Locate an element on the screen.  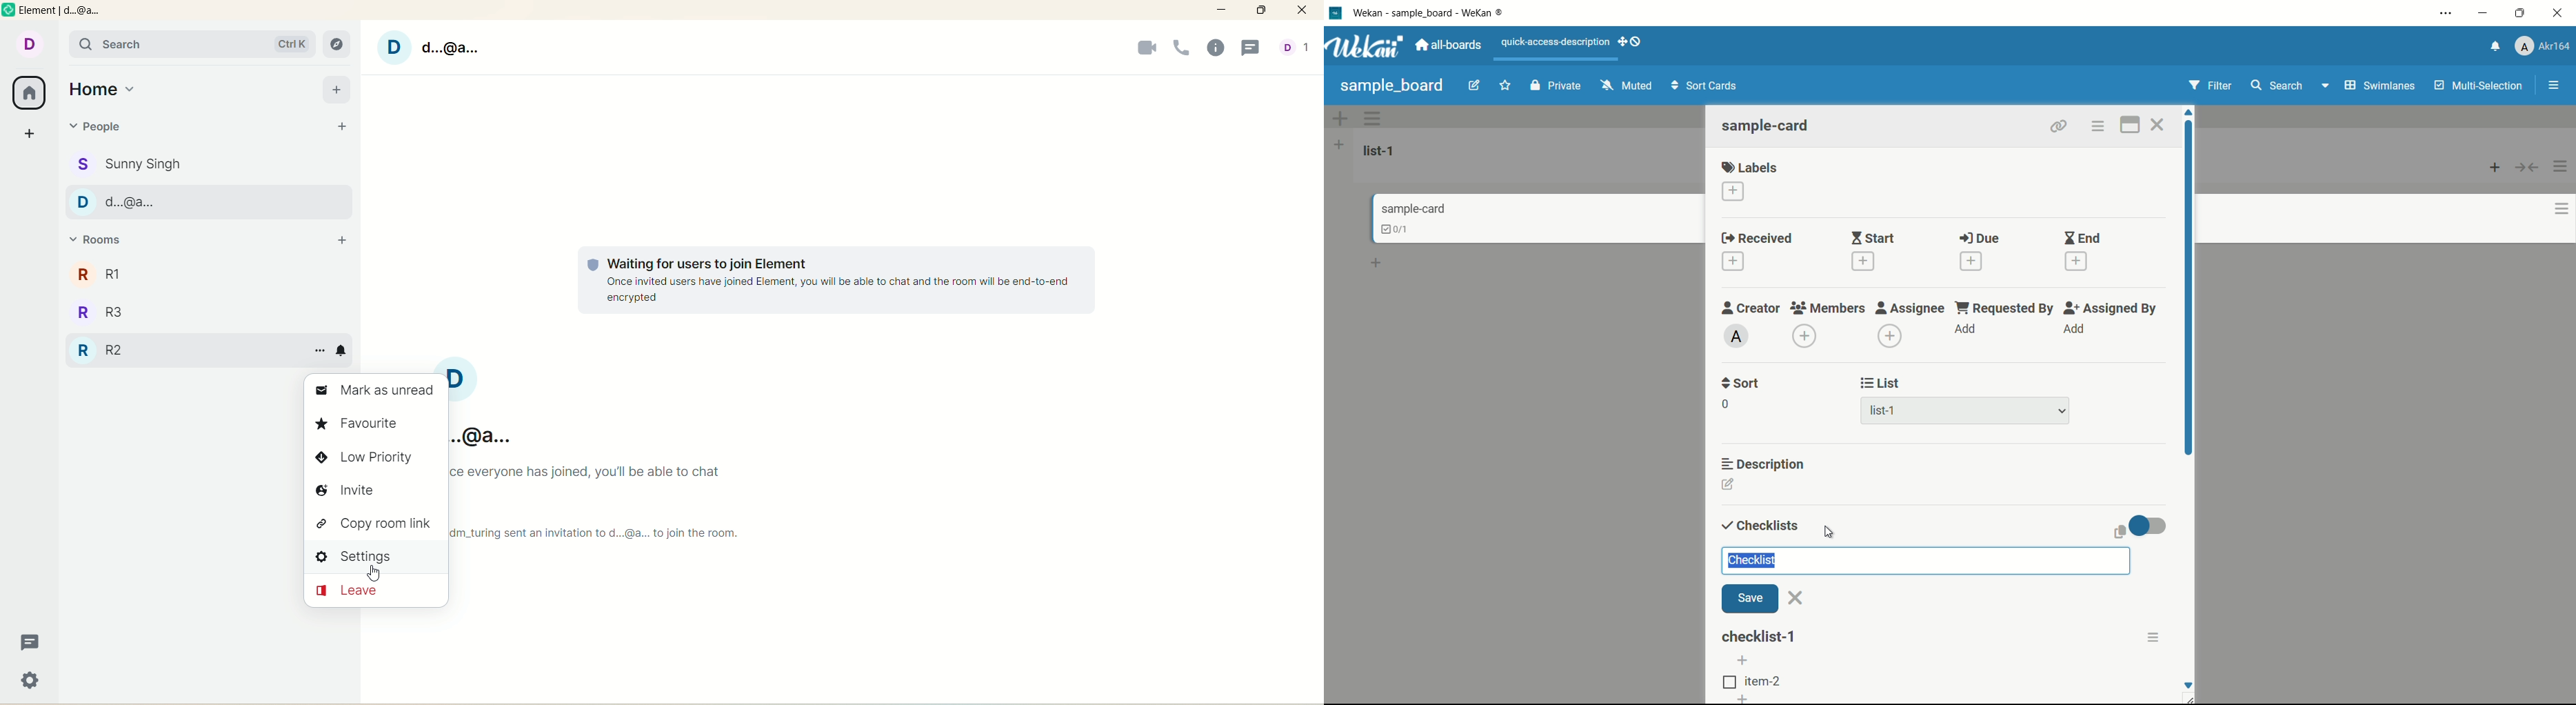
add card bottom is located at coordinates (1382, 263).